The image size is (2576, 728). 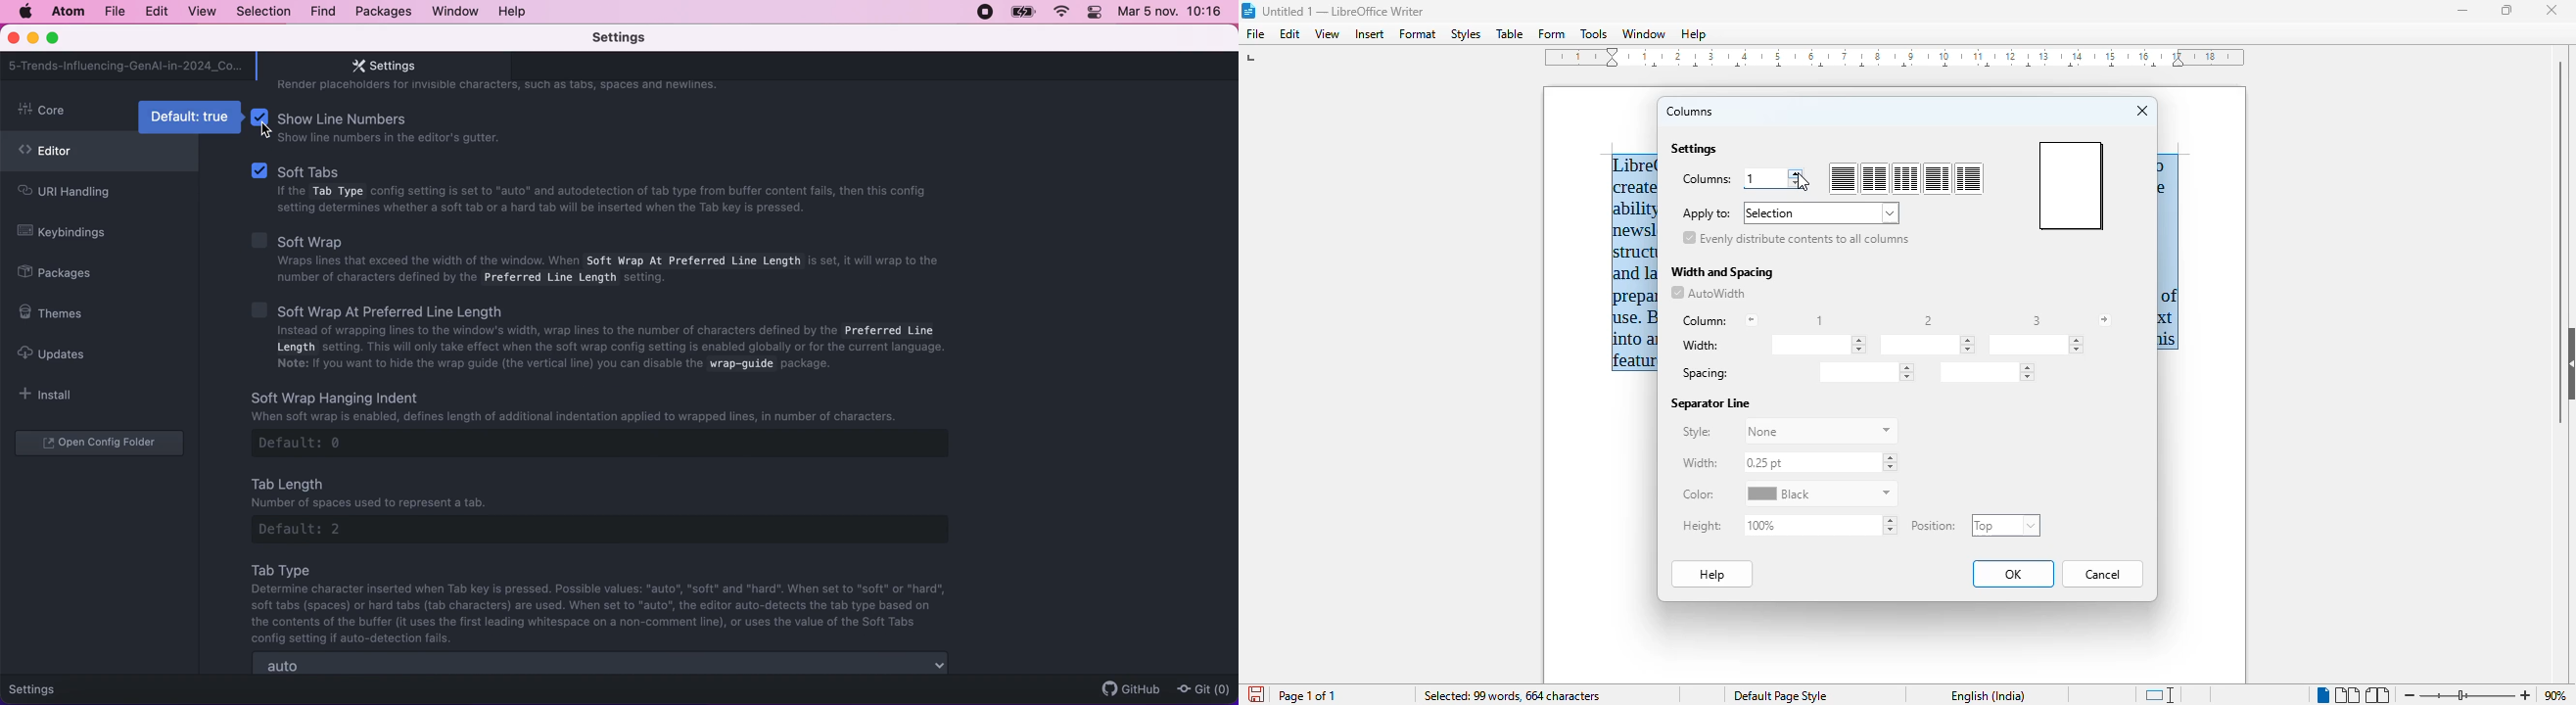 What do you see at coordinates (379, 66) in the screenshot?
I see `settings tab` at bounding box center [379, 66].